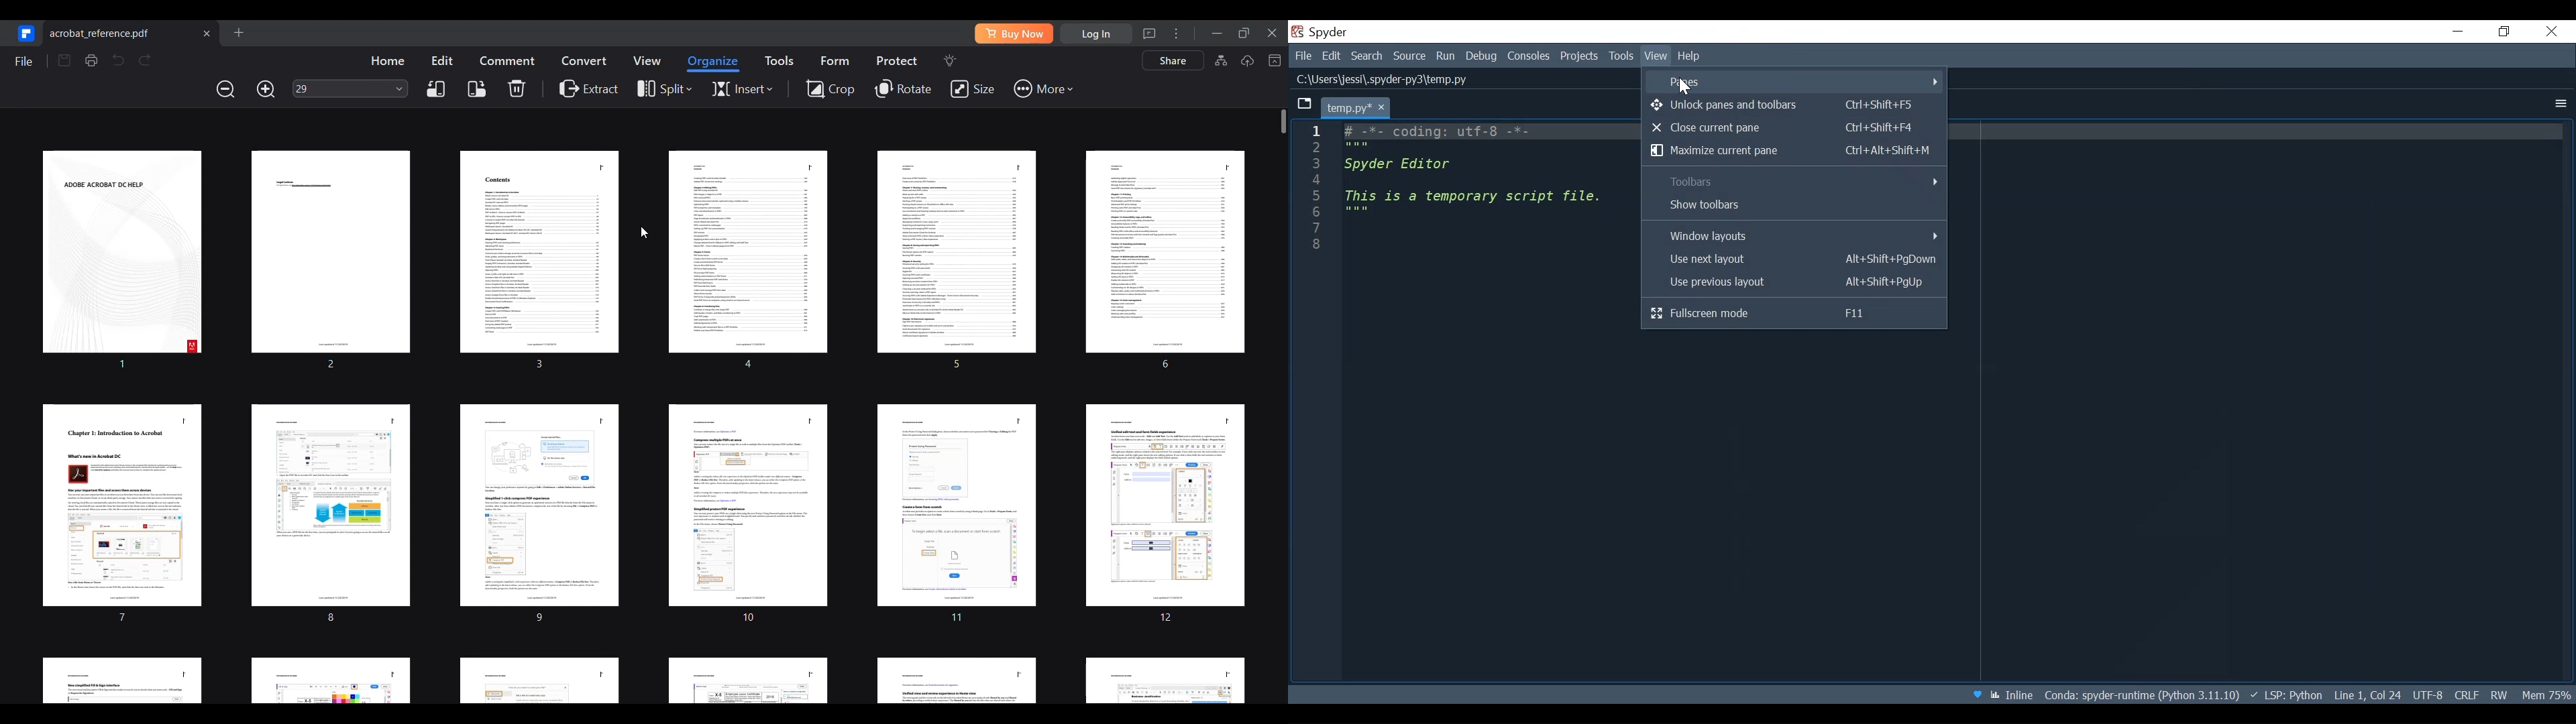 The image size is (2576, 728). What do you see at coordinates (2286, 695) in the screenshot?
I see `Language` at bounding box center [2286, 695].